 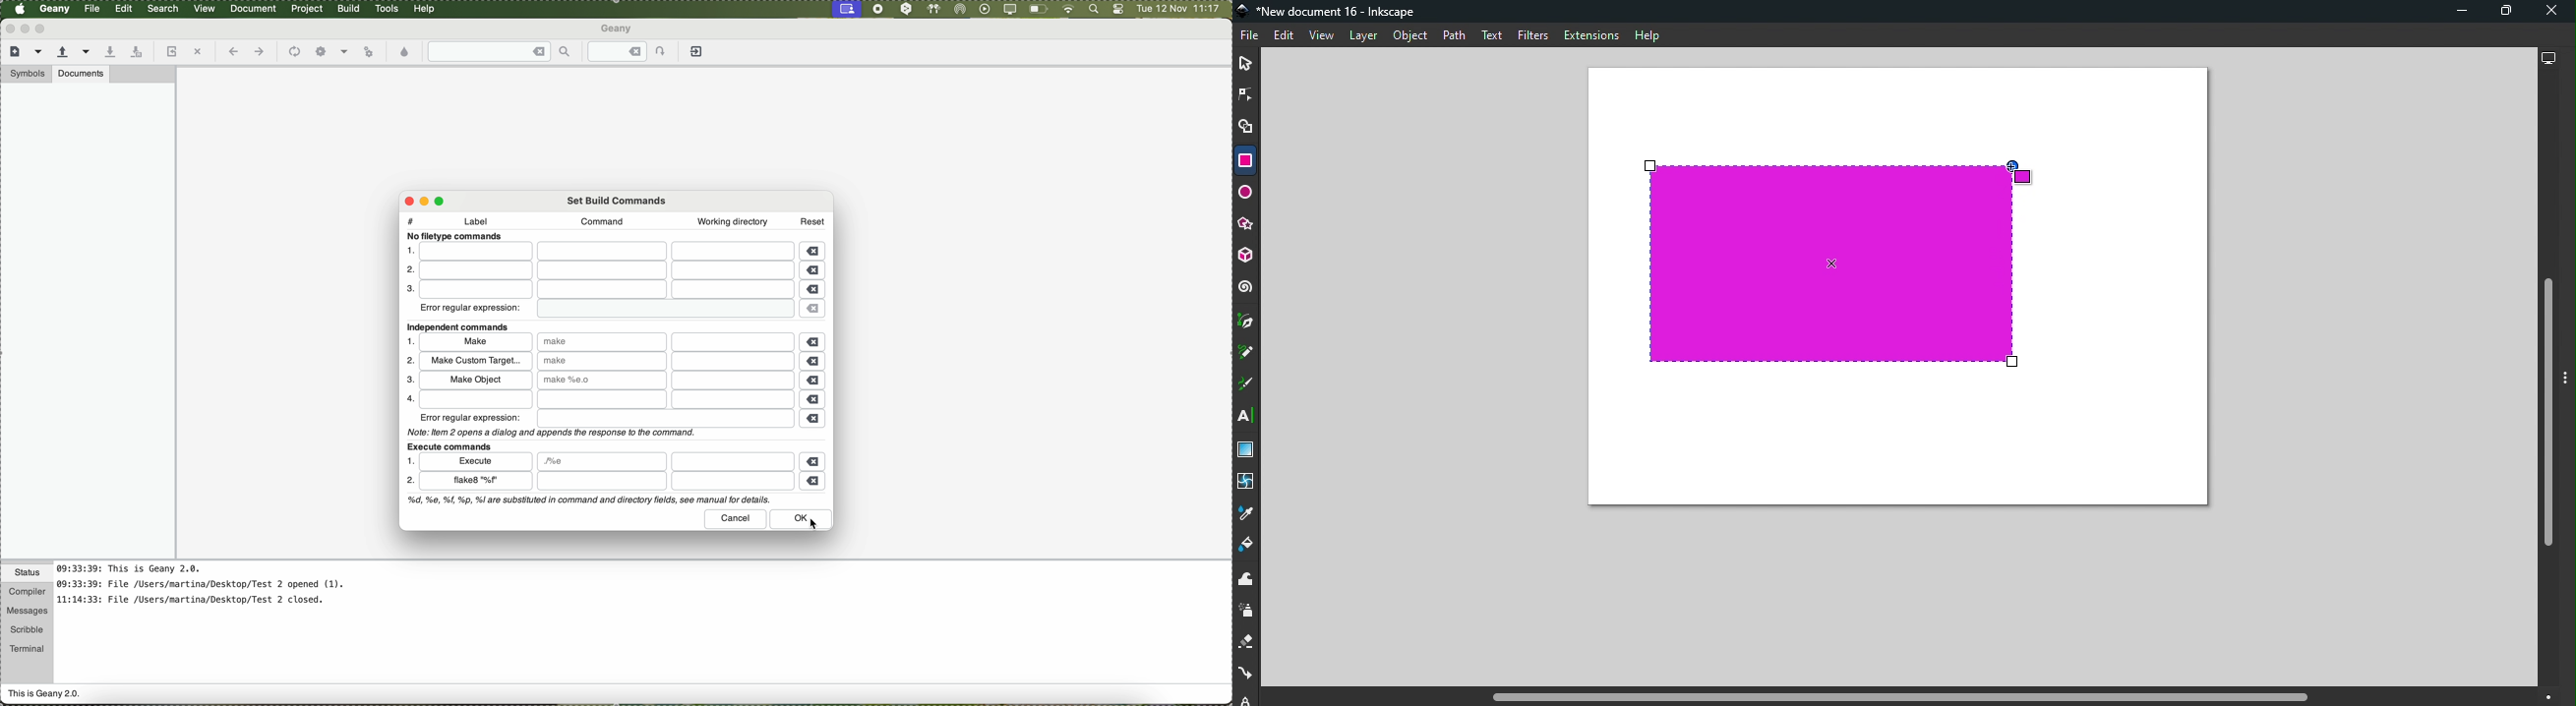 What do you see at coordinates (1252, 36) in the screenshot?
I see `File` at bounding box center [1252, 36].